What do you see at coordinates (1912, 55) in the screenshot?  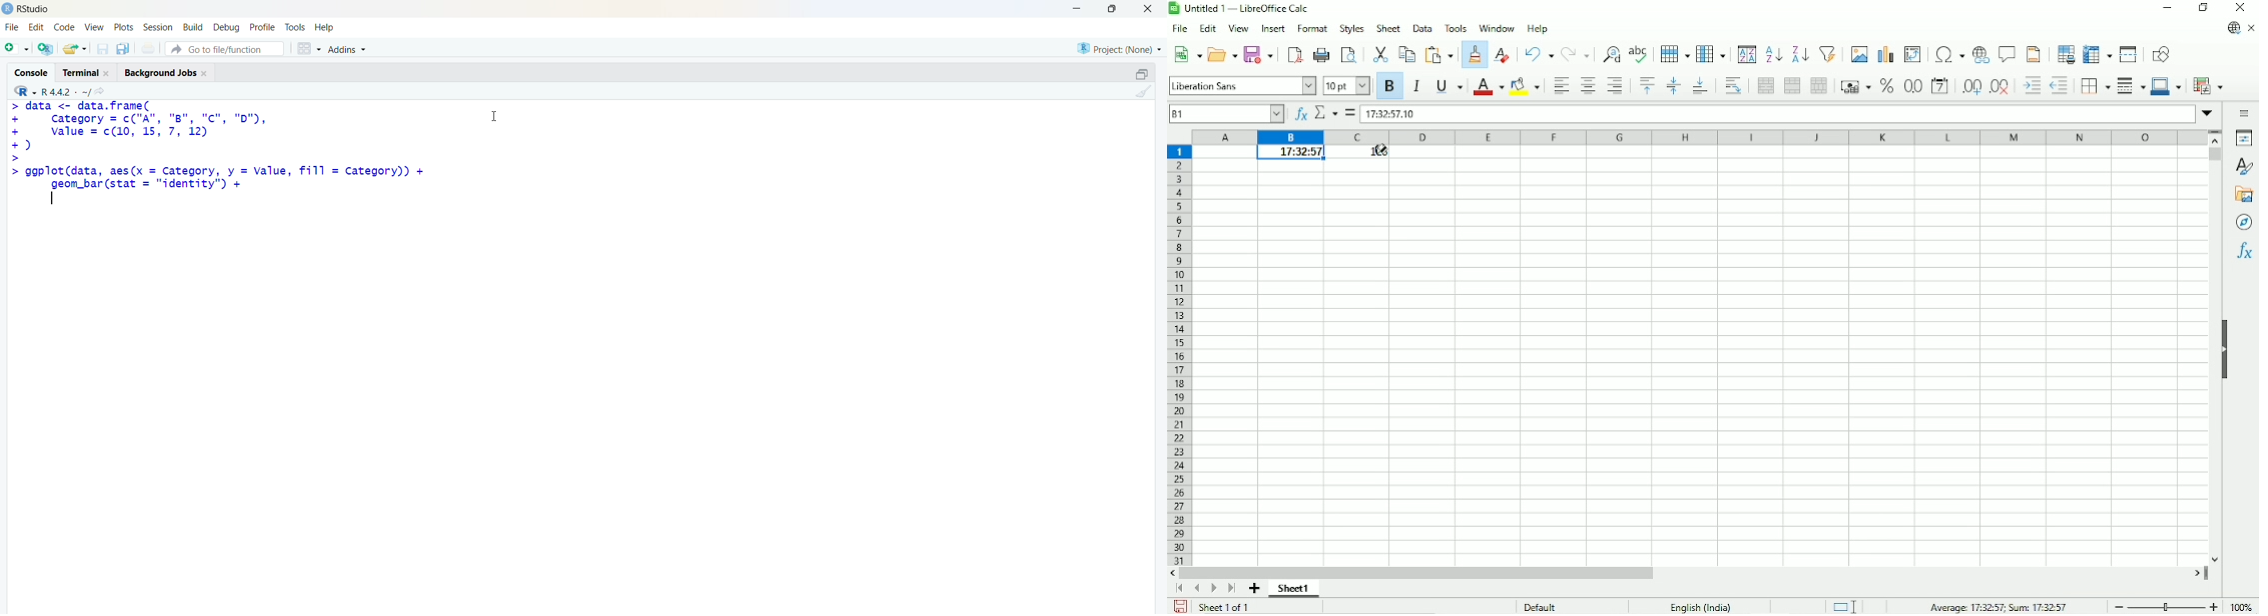 I see `Insert or edit pivot table` at bounding box center [1912, 55].